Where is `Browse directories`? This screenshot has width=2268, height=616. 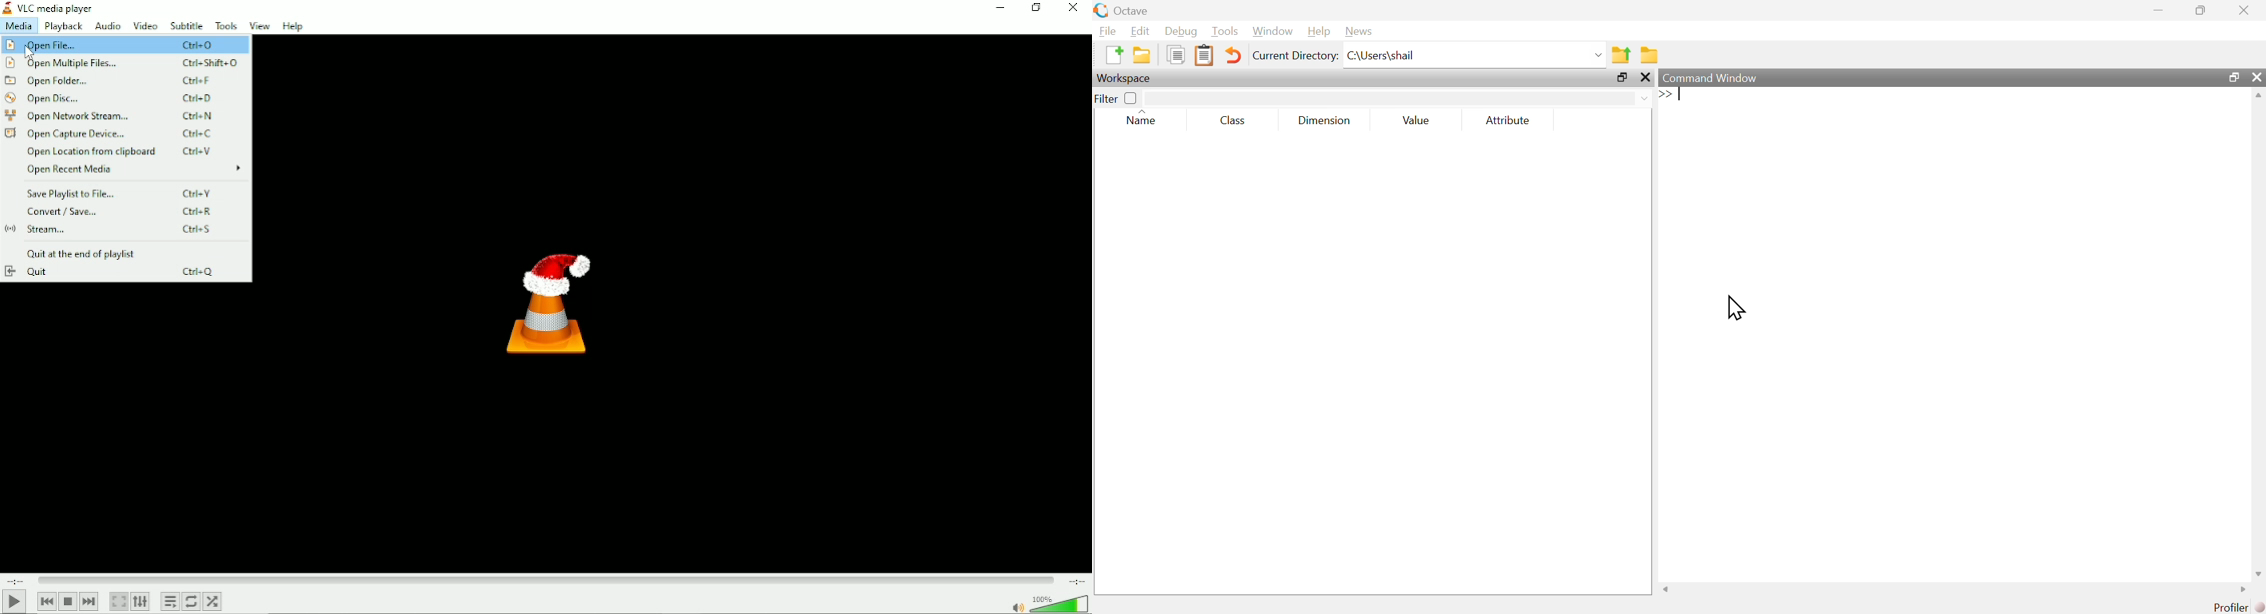
Browse directories is located at coordinates (1649, 54).